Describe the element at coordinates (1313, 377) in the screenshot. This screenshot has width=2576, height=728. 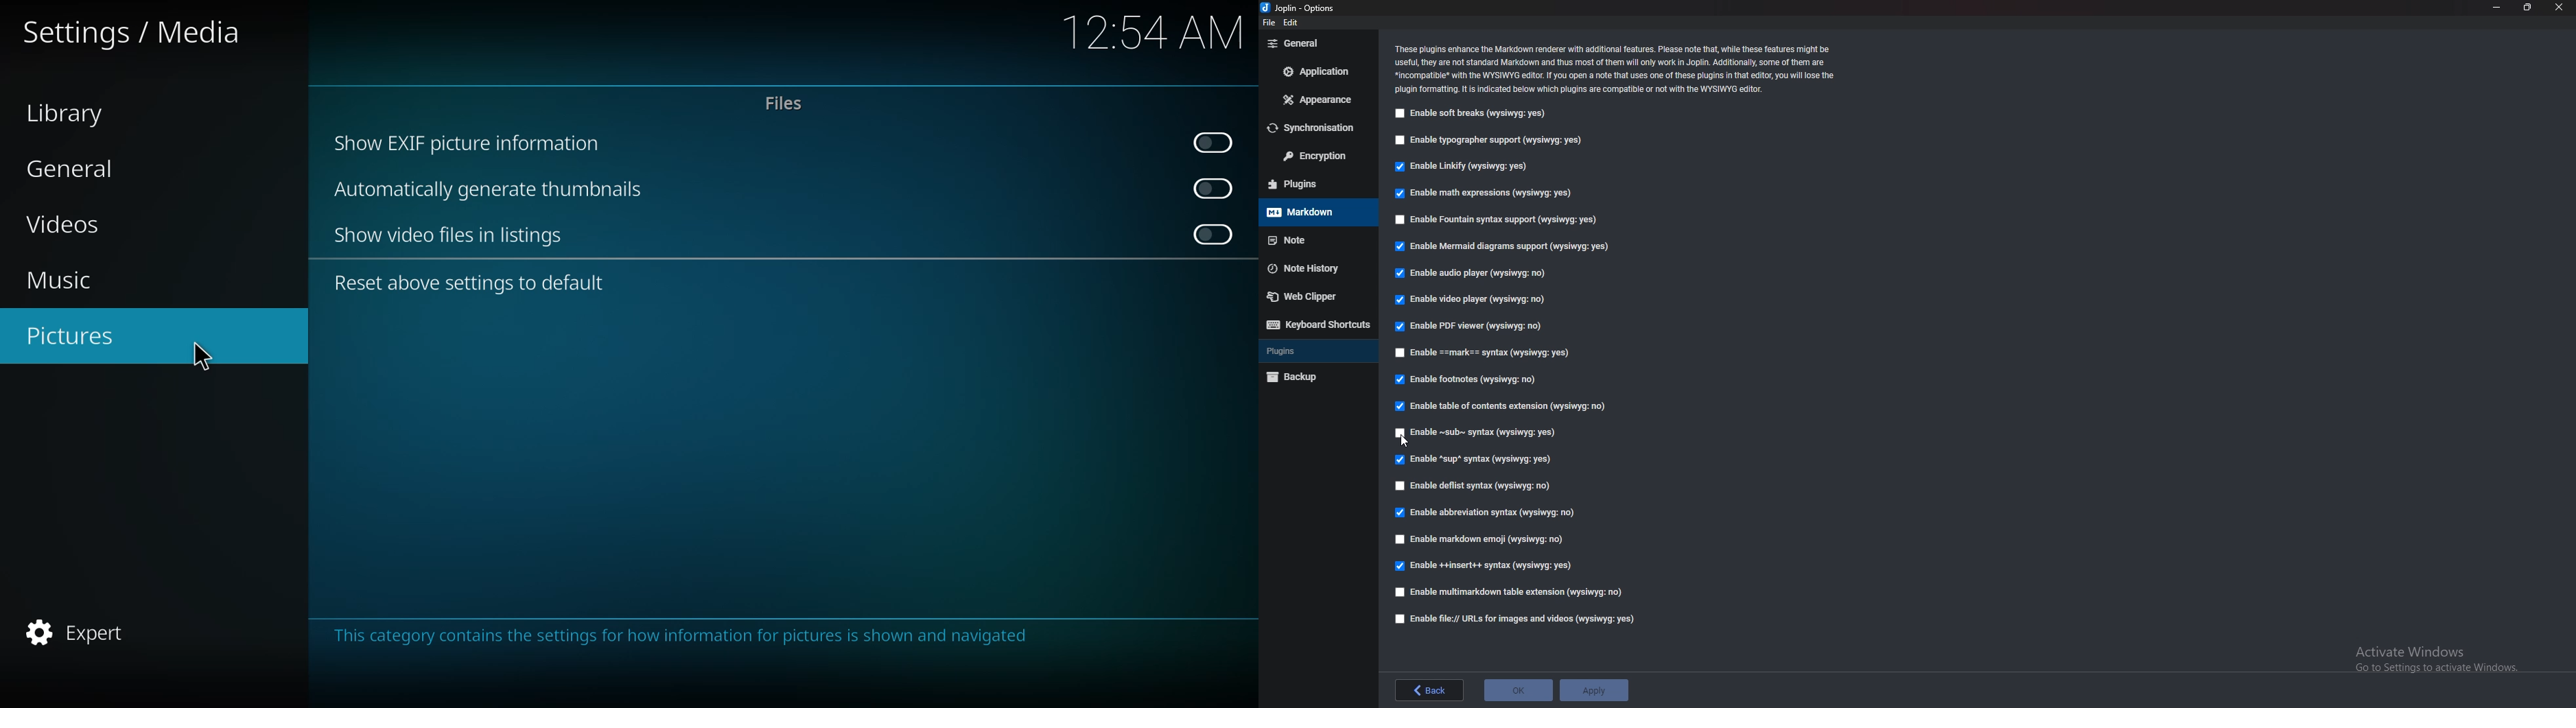
I see `Backup` at that location.